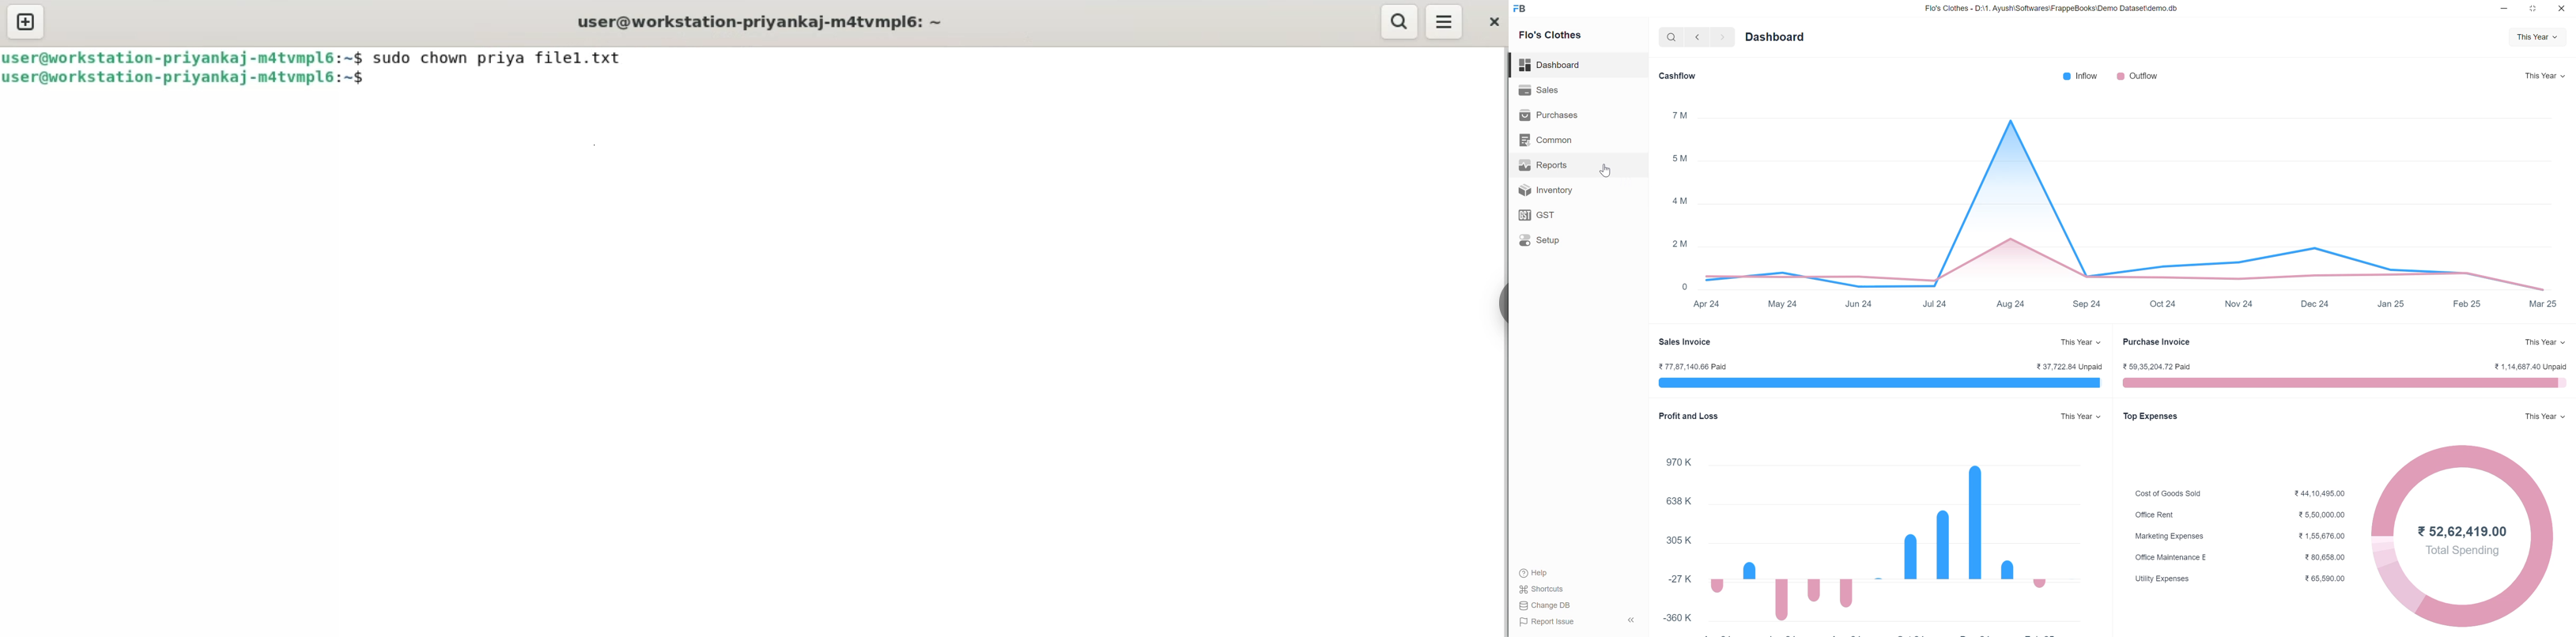 This screenshot has width=2576, height=644. Describe the element at coordinates (2390, 305) in the screenshot. I see `Jan 25` at that location.